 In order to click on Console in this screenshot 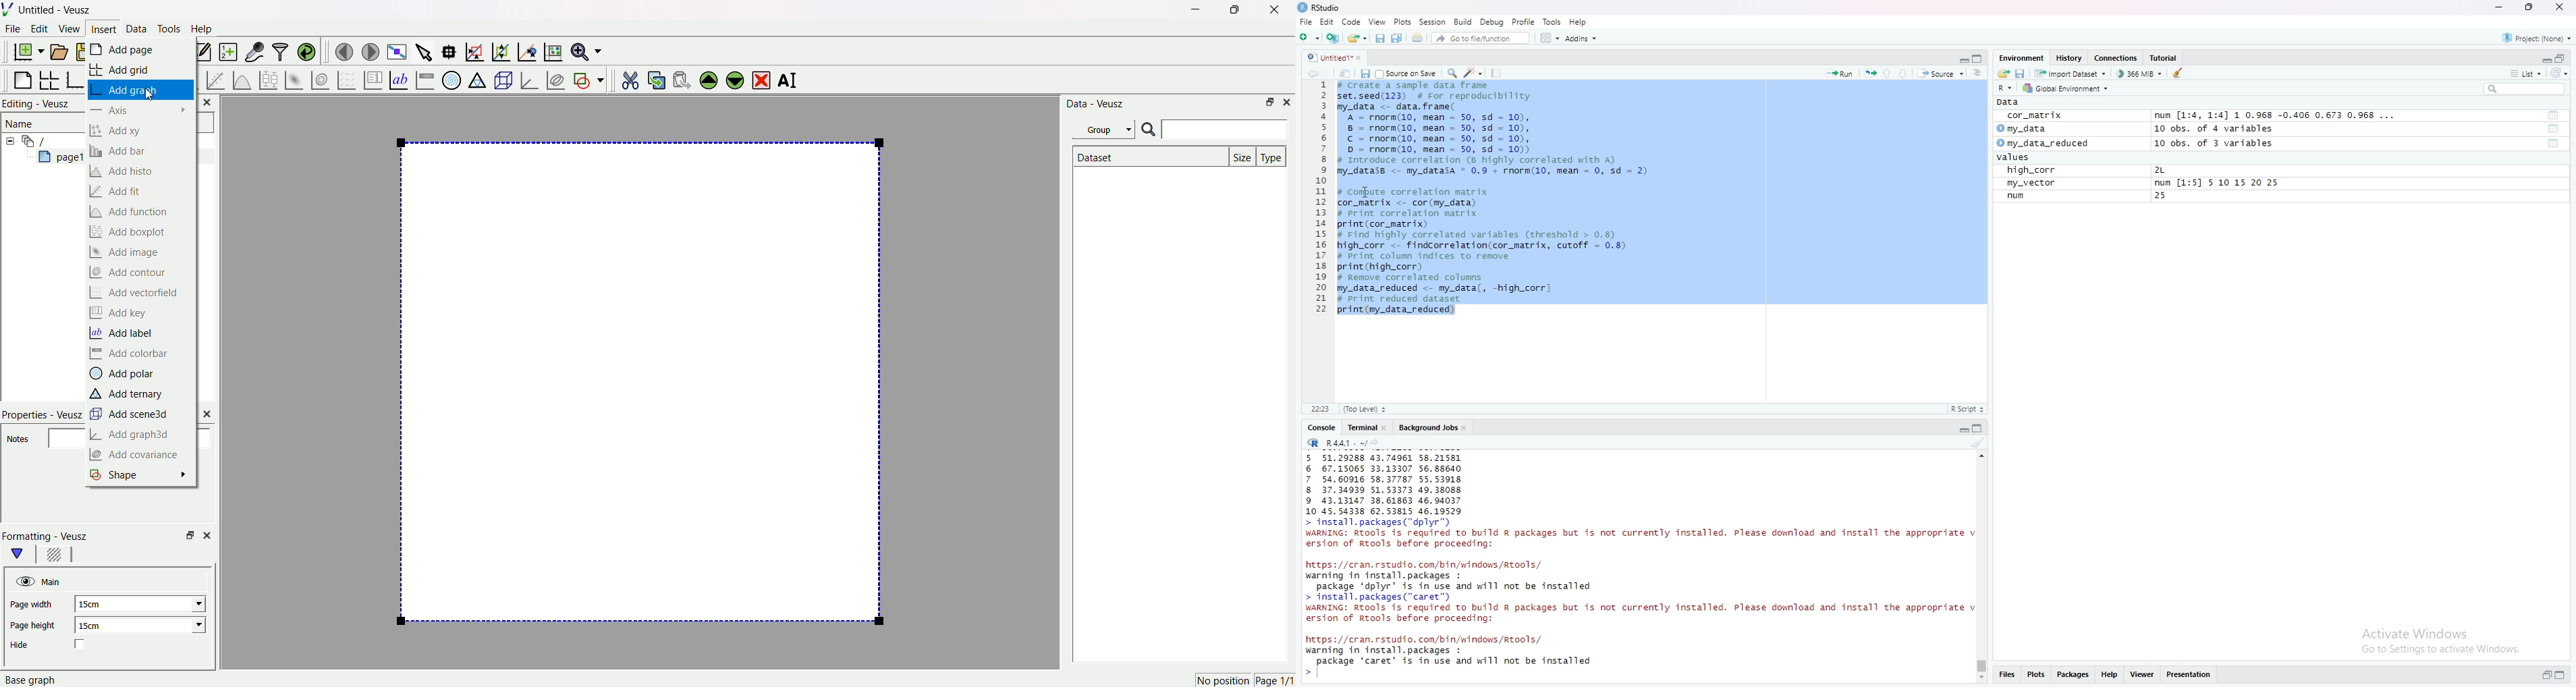, I will do `click(1322, 428)`.